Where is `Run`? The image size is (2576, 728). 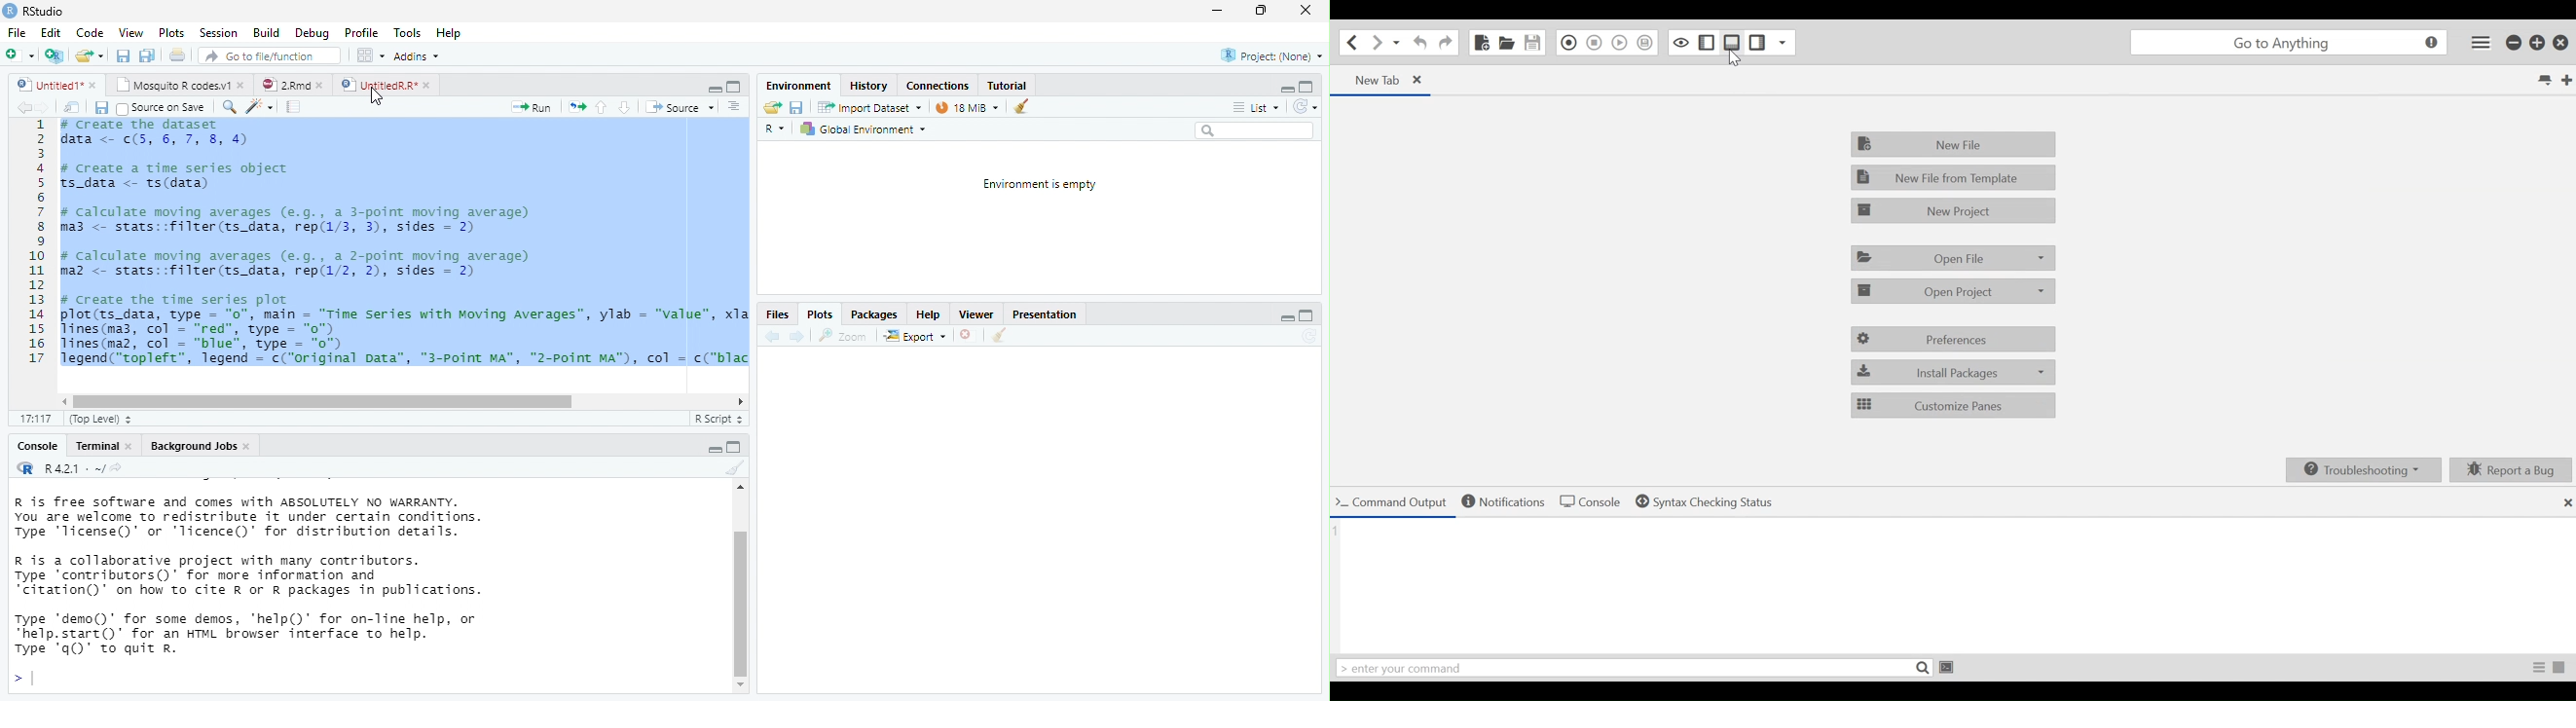
Run is located at coordinates (533, 108).